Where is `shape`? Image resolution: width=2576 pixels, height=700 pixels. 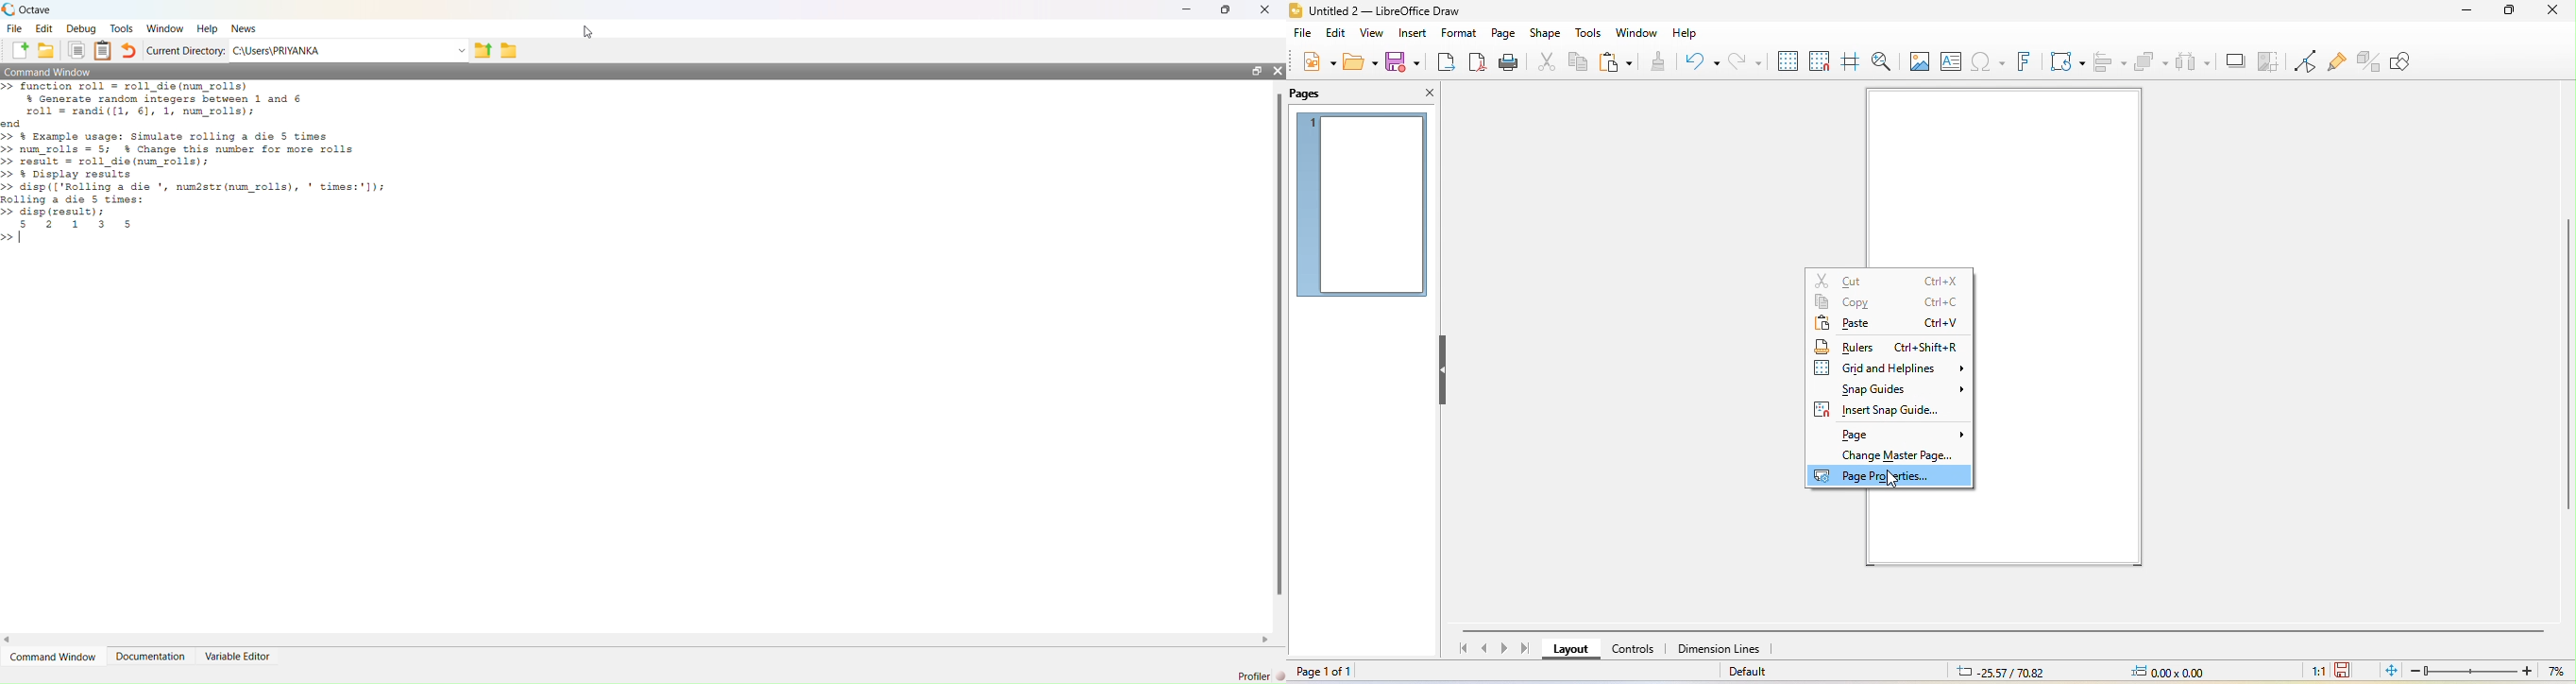 shape is located at coordinates (1546, 34).